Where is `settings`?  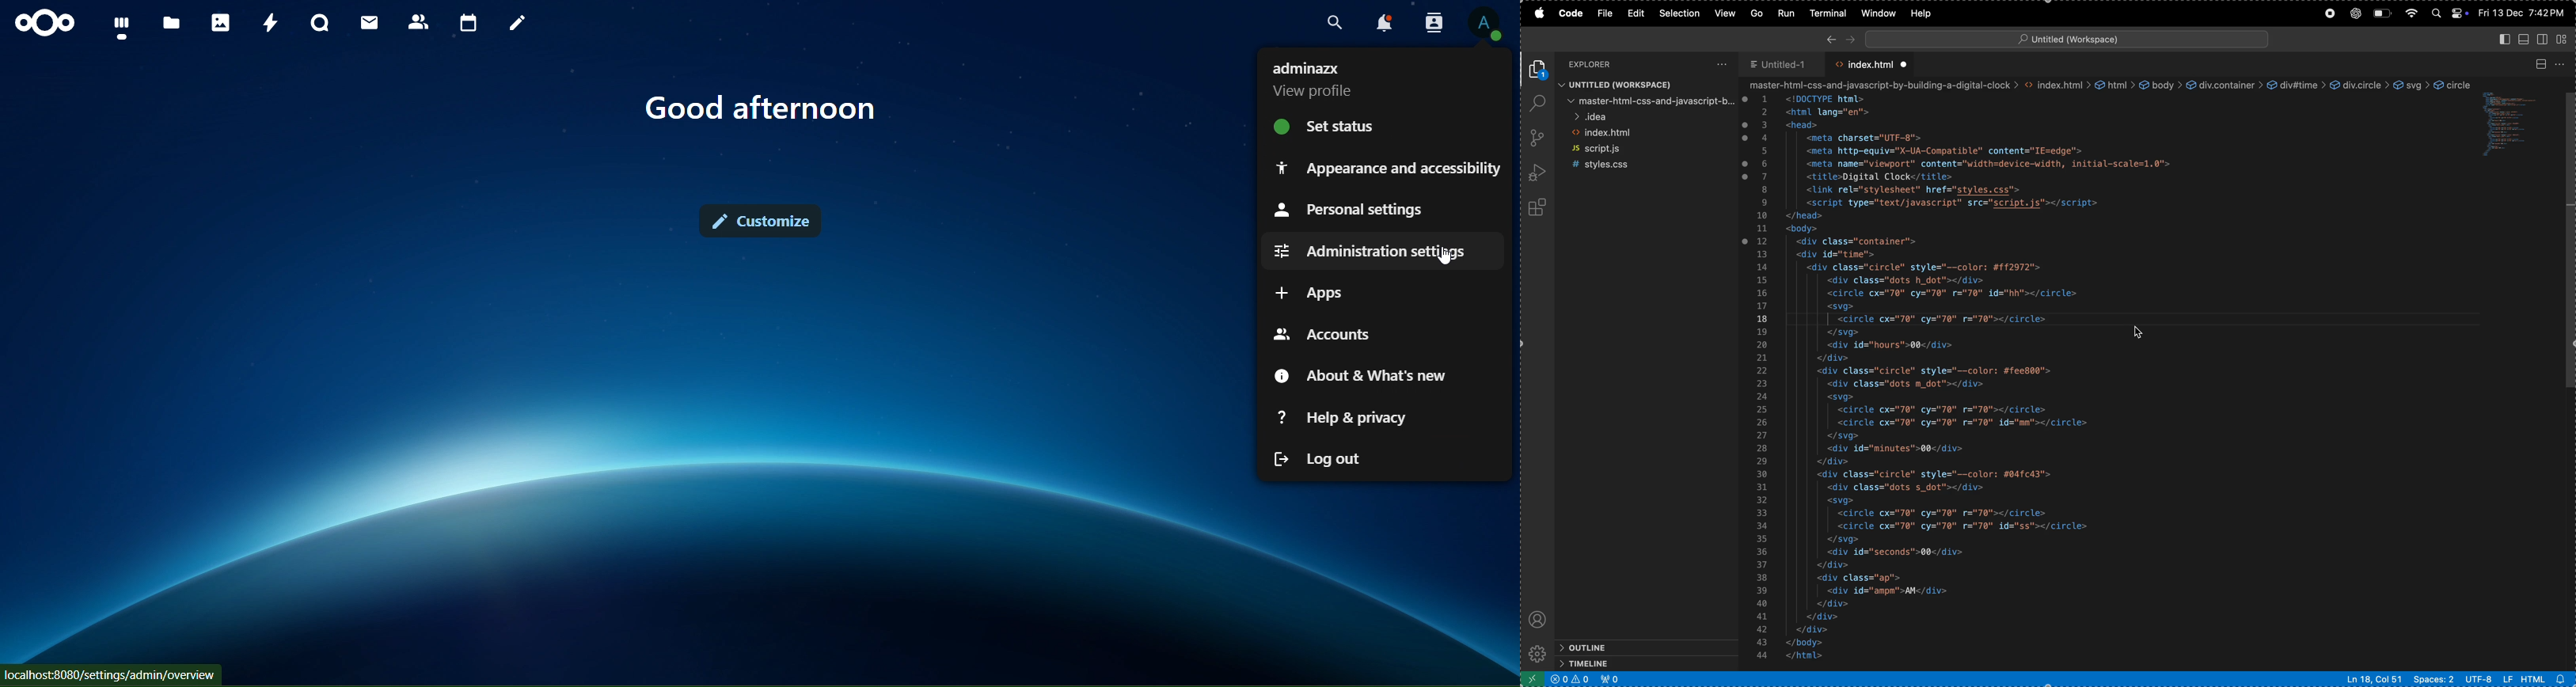 settings is located at coordinates (1536, 654).